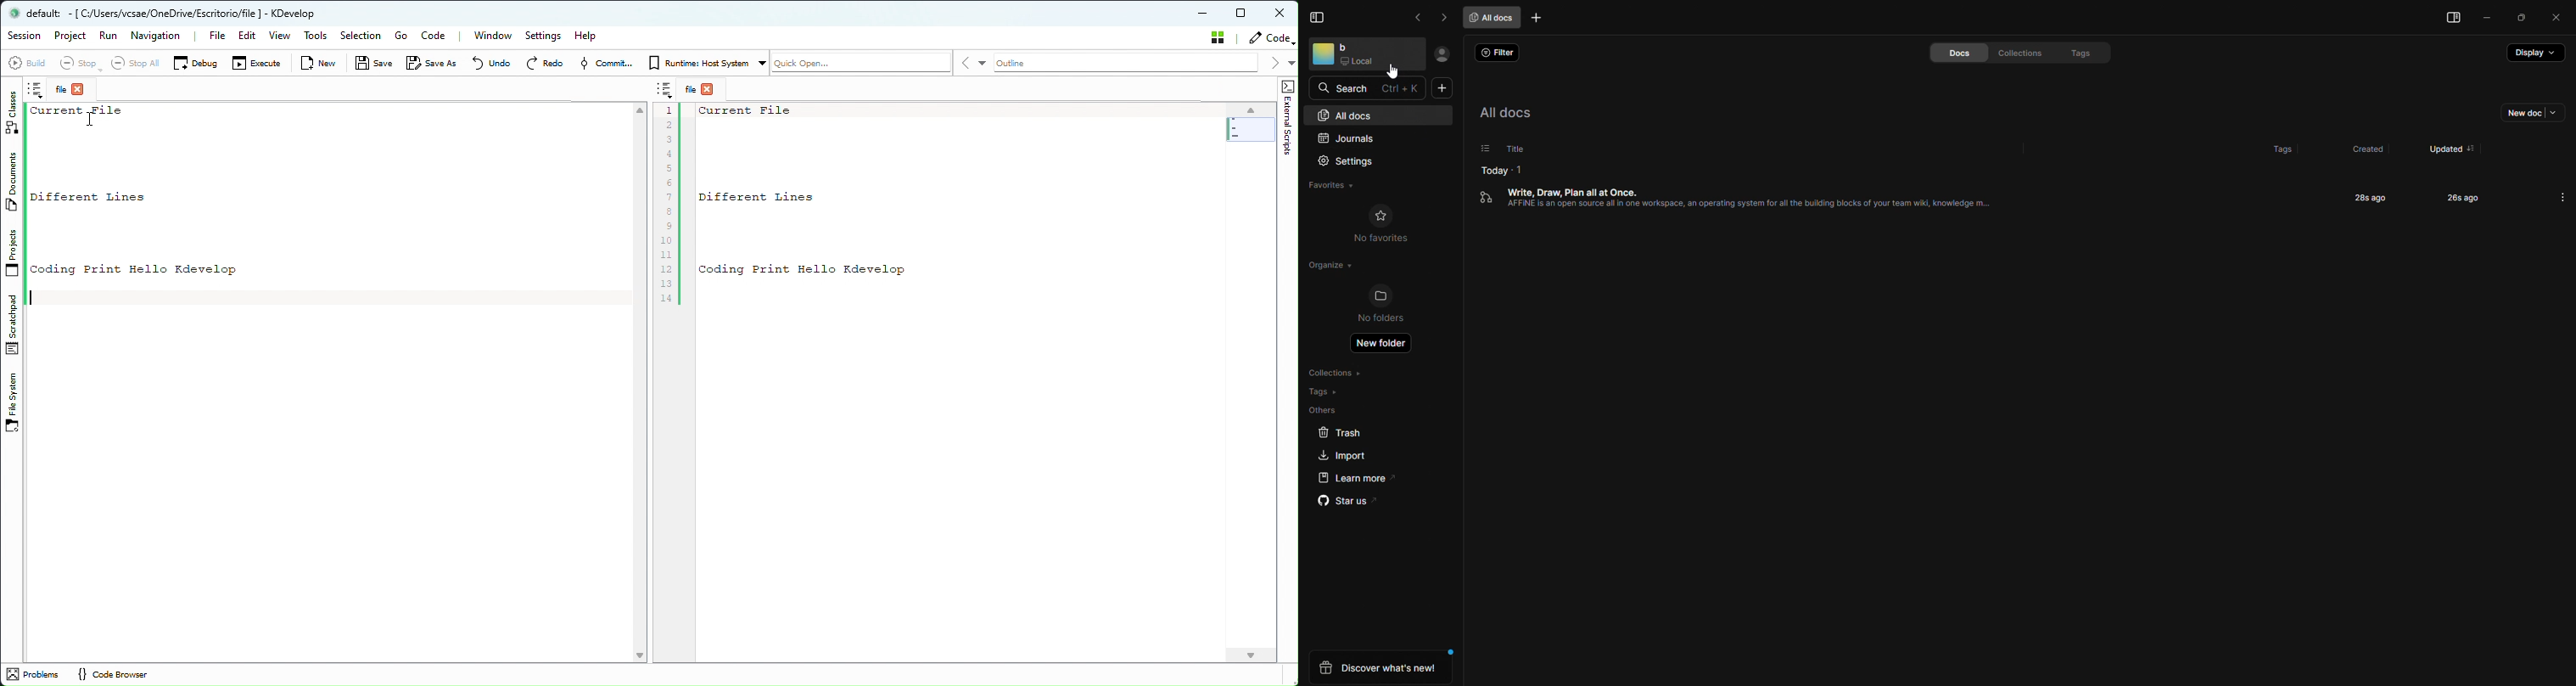 The width and height of the screenshot is (2576, 700). What do you see at coordinates (15, 183) in the screenshot?
I see `Documents` at bounding box center [15, 183].